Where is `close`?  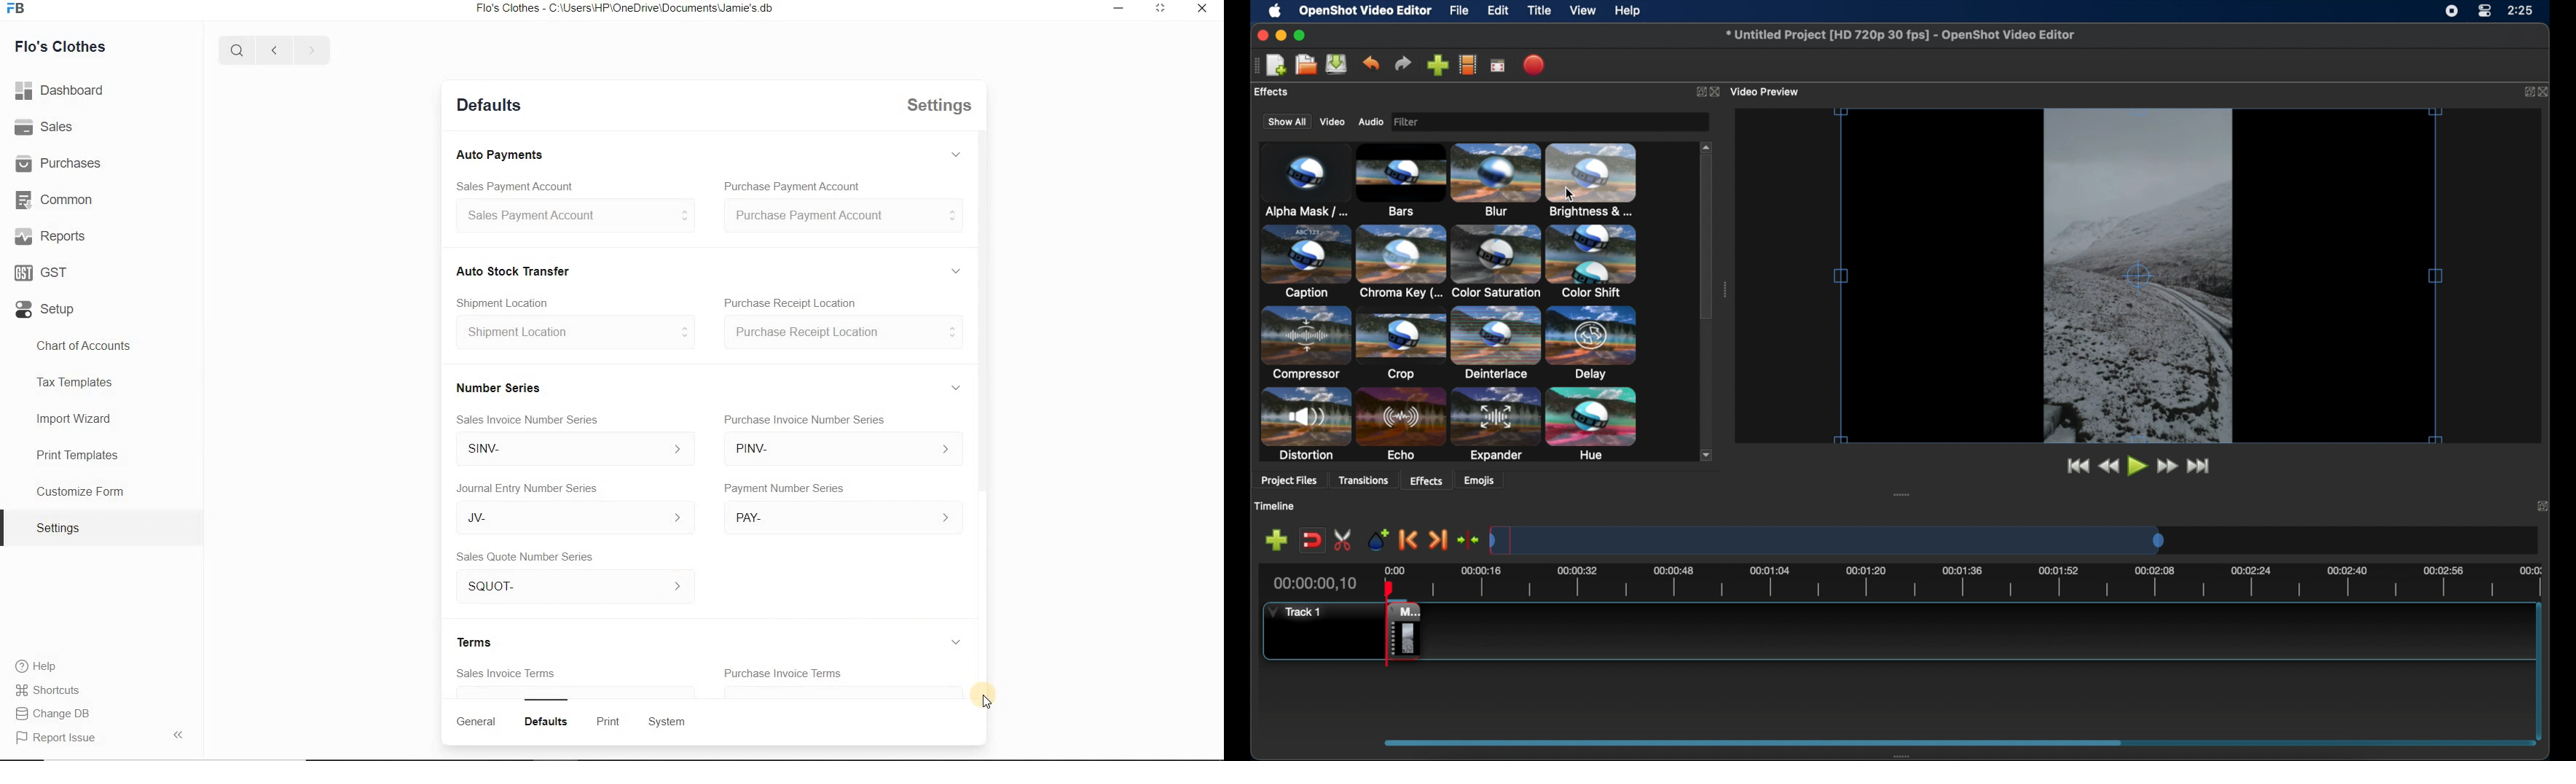 close is located at coordinates (2546, 91).